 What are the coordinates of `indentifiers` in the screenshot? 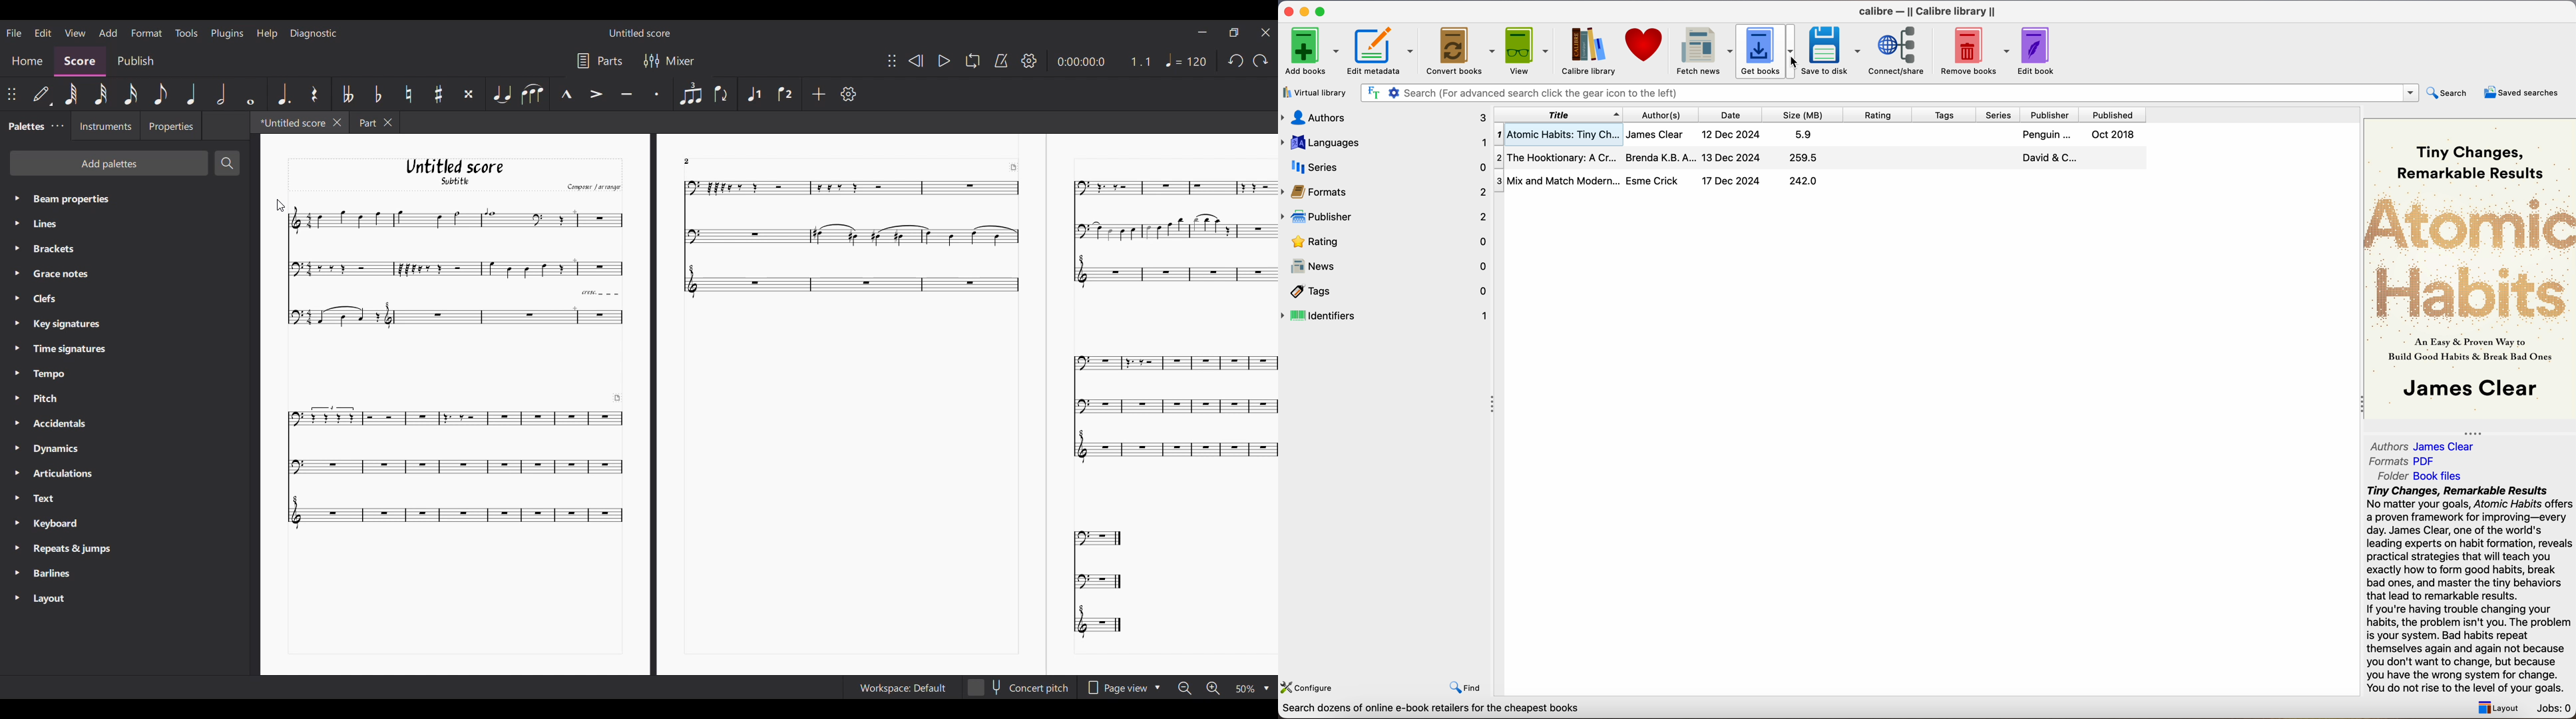 It's located at (1387, 315).